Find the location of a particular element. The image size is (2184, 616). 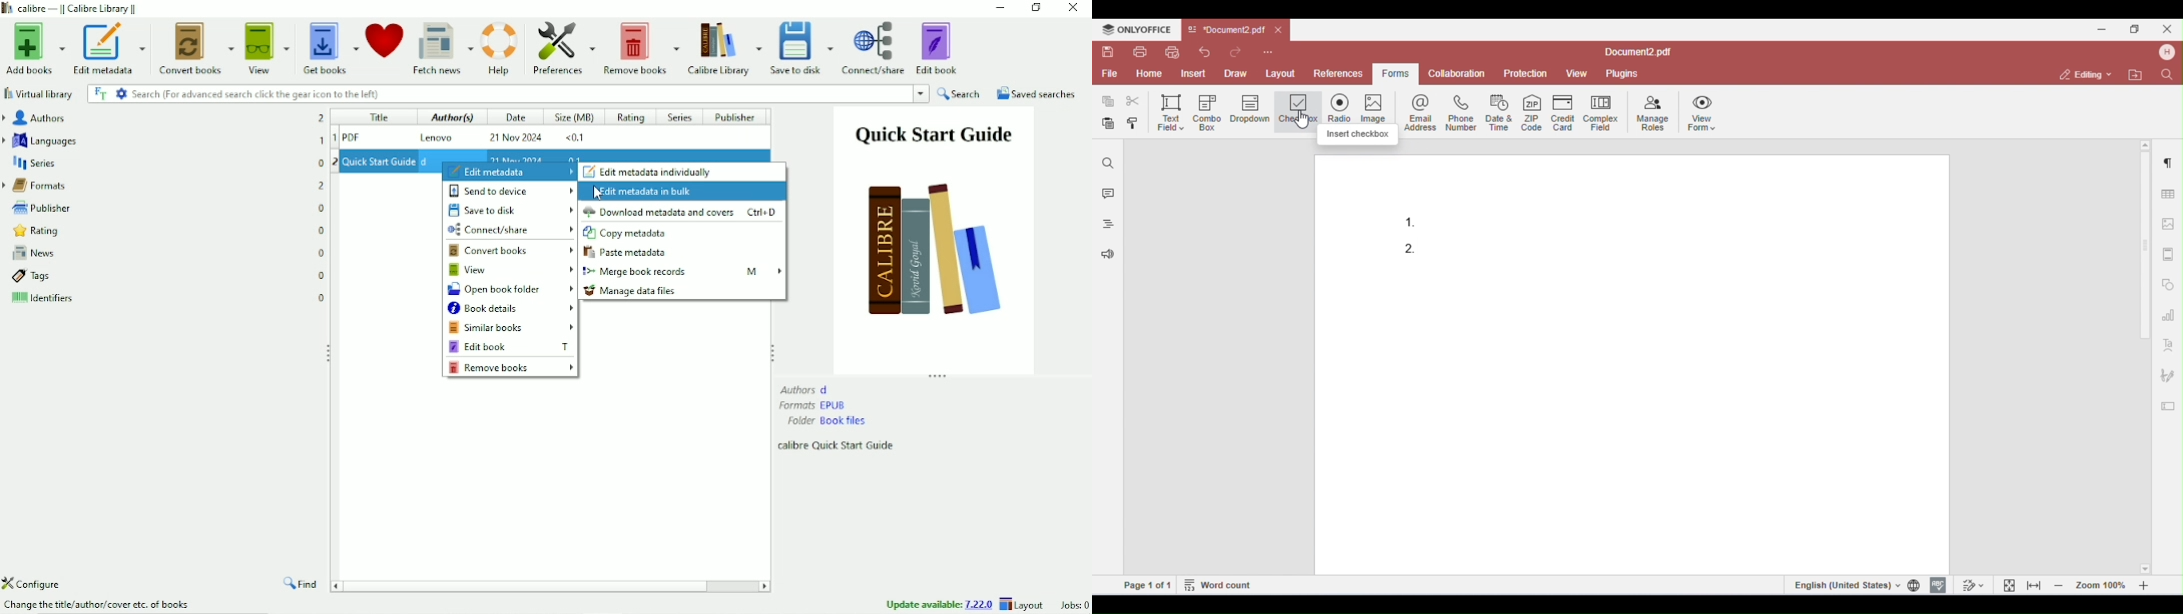

Virtual library is located at coordinates (40, 94).